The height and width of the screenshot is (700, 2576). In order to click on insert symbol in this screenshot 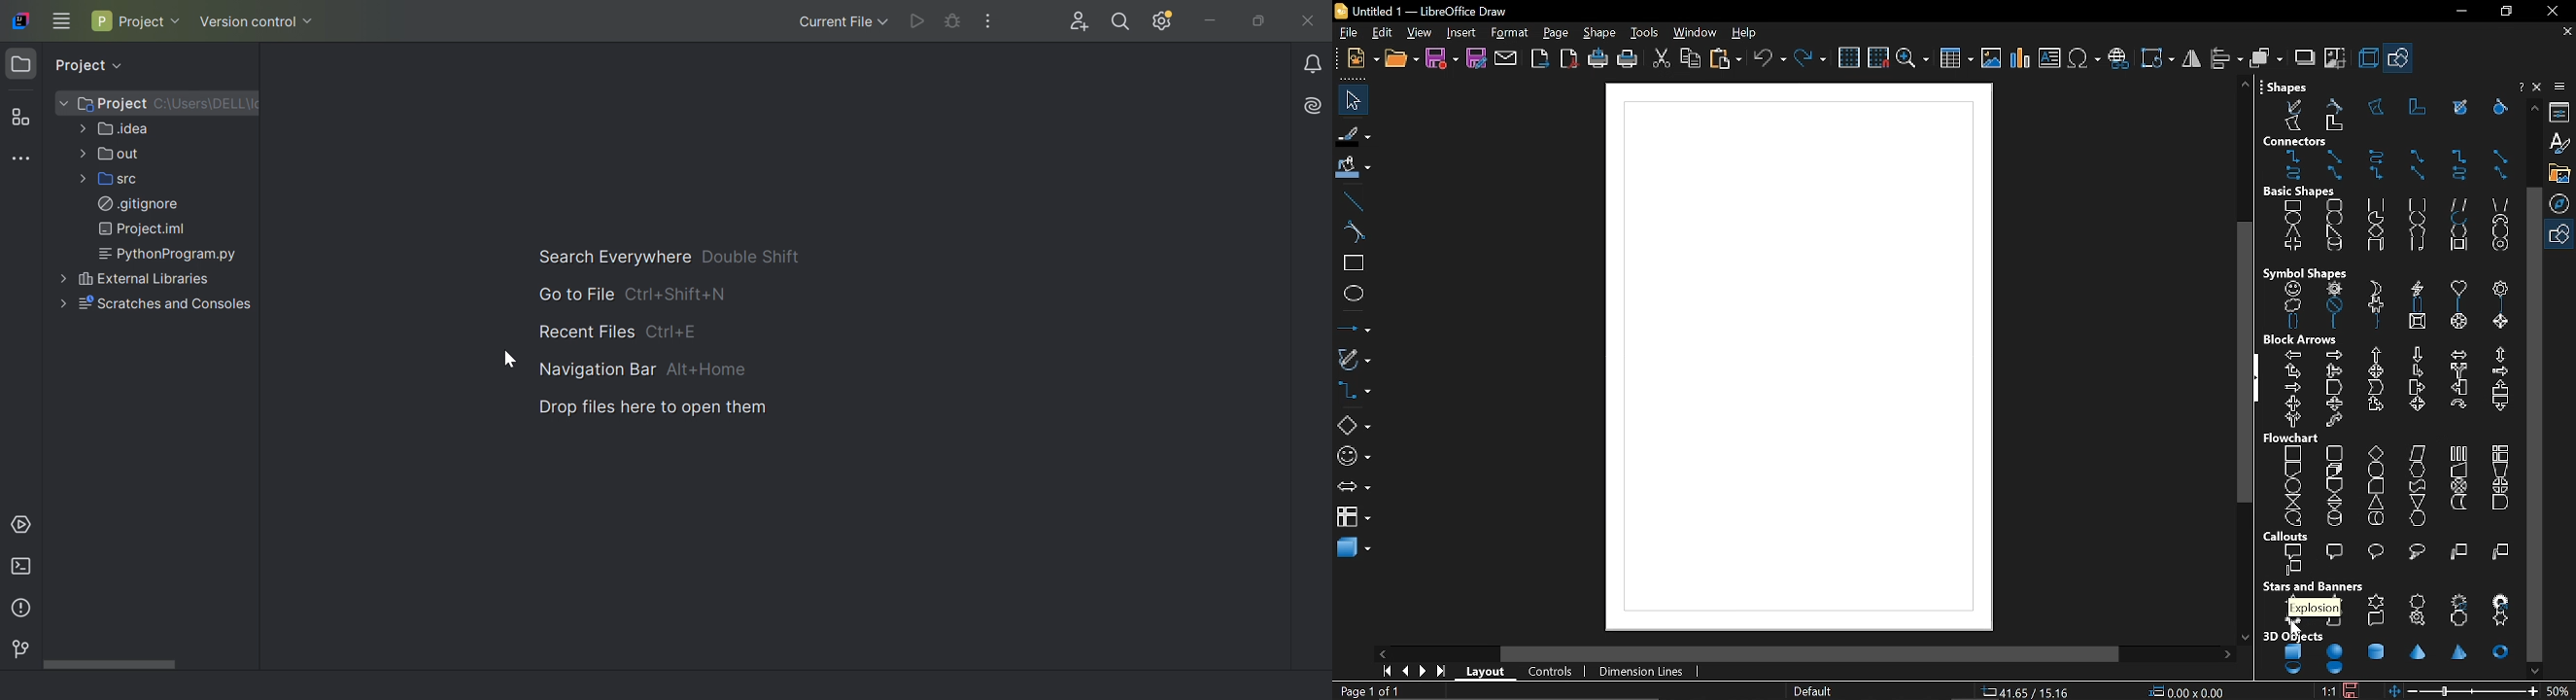, I will do `click(2084, 58)`.